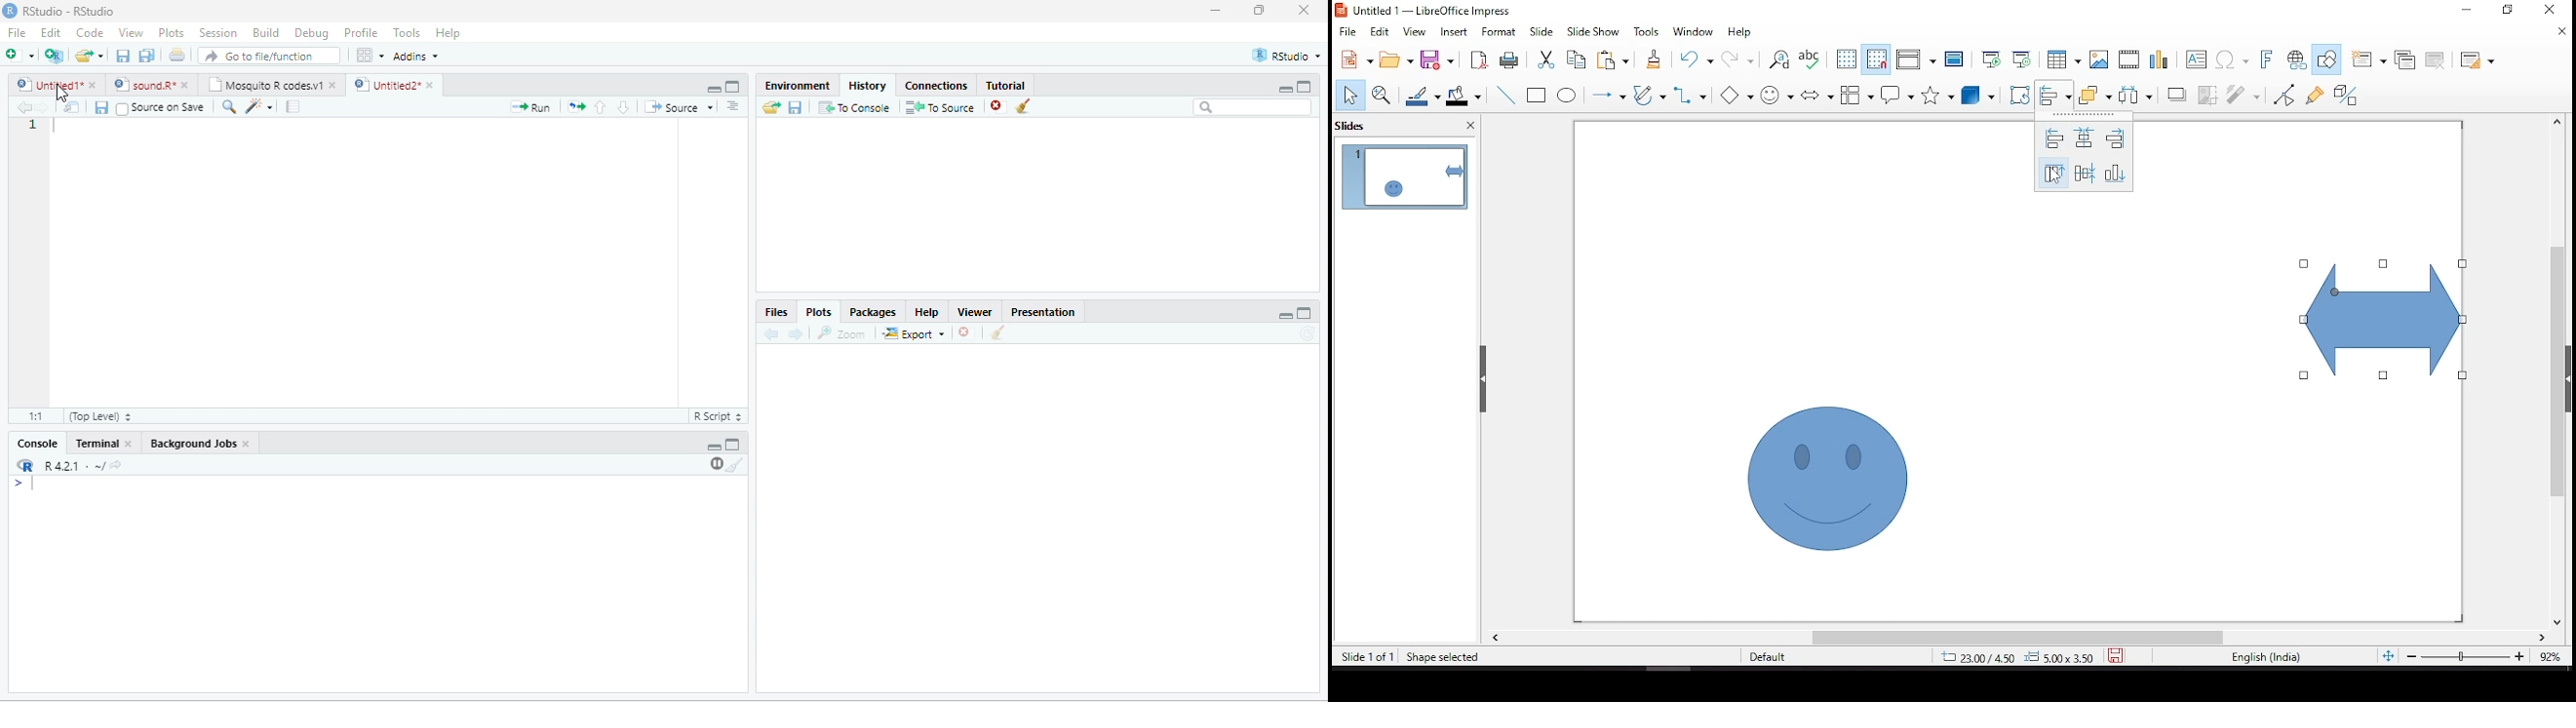 This screenshot has width=2576, height=728. I want to click on close, so click(130, 444).